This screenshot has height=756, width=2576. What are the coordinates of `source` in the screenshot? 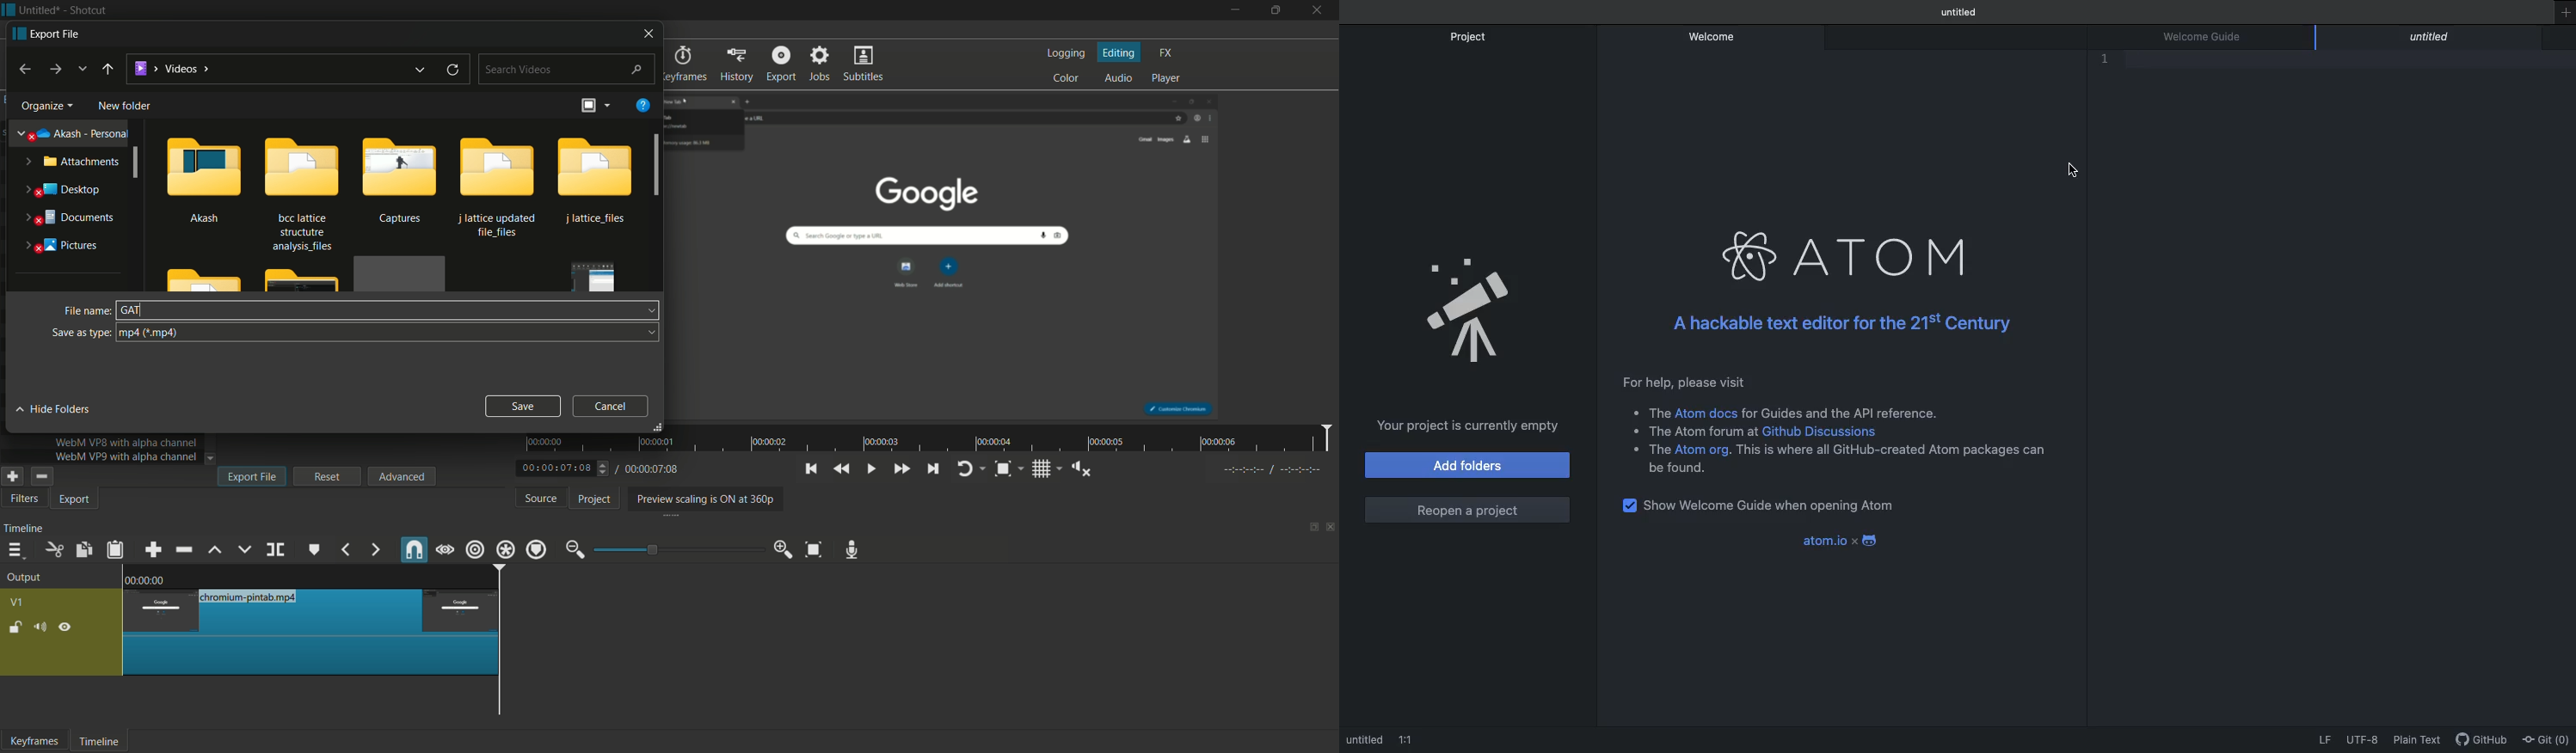 It's located at (542, 498).